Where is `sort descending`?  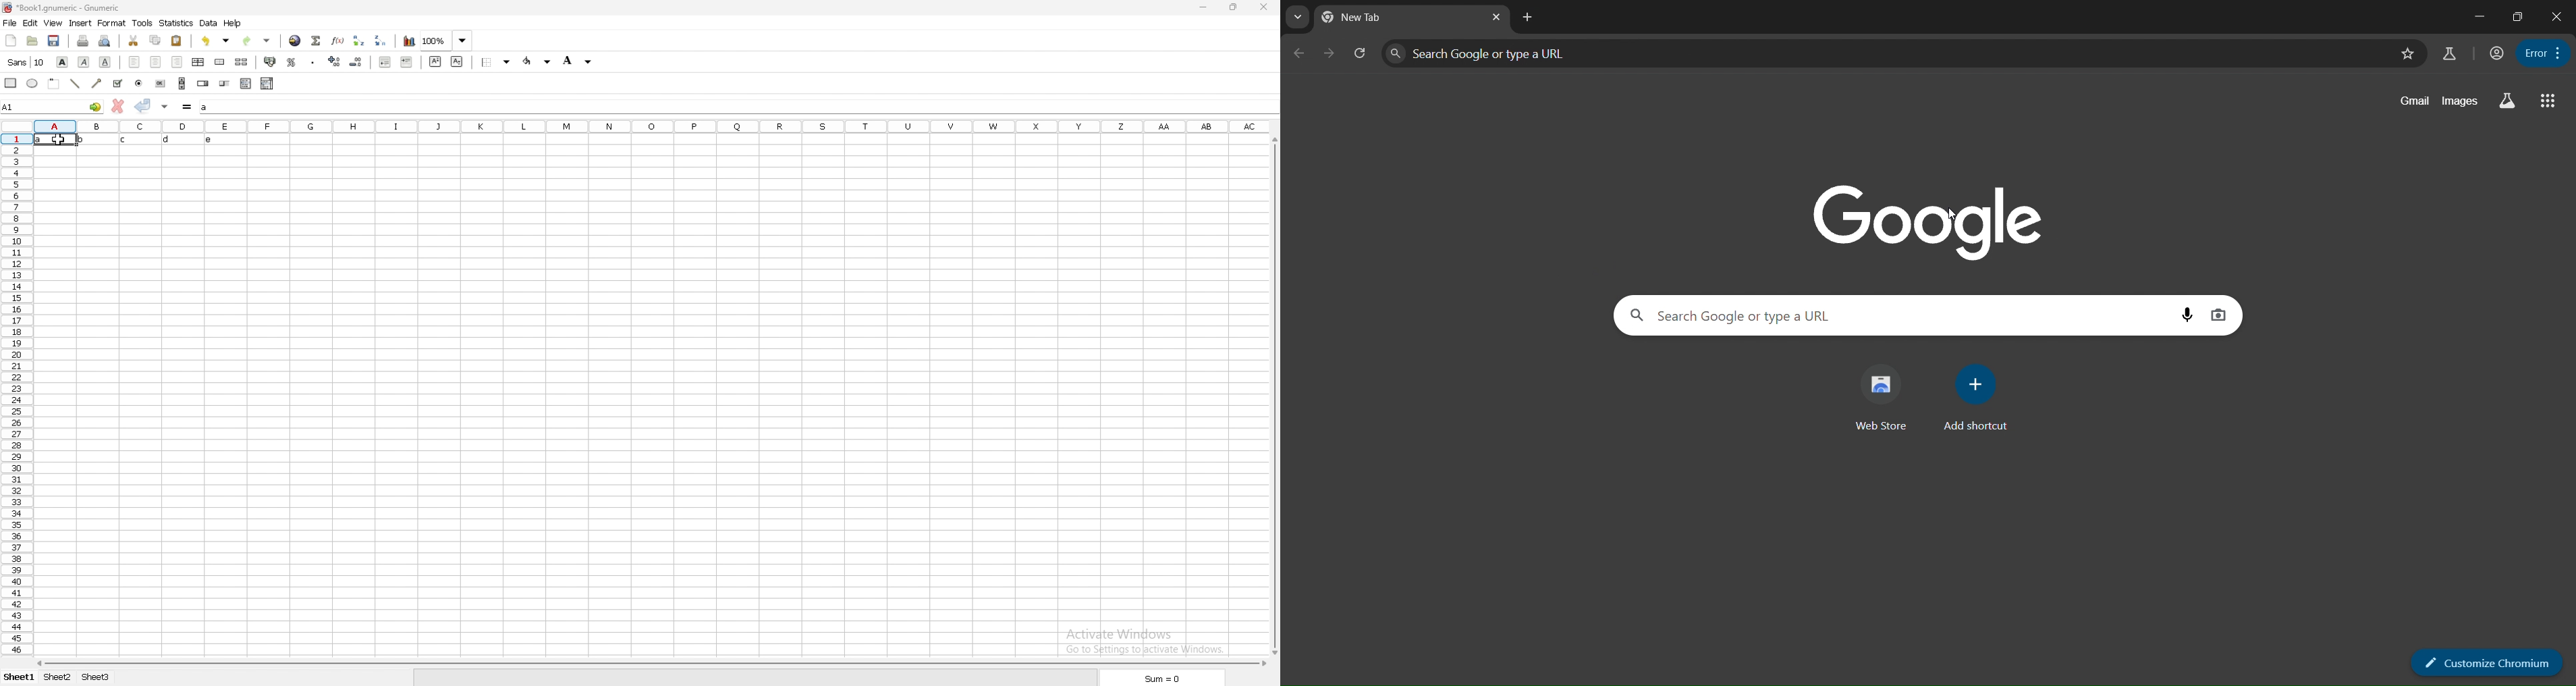
sort descending is located at coordinates (381, 41).